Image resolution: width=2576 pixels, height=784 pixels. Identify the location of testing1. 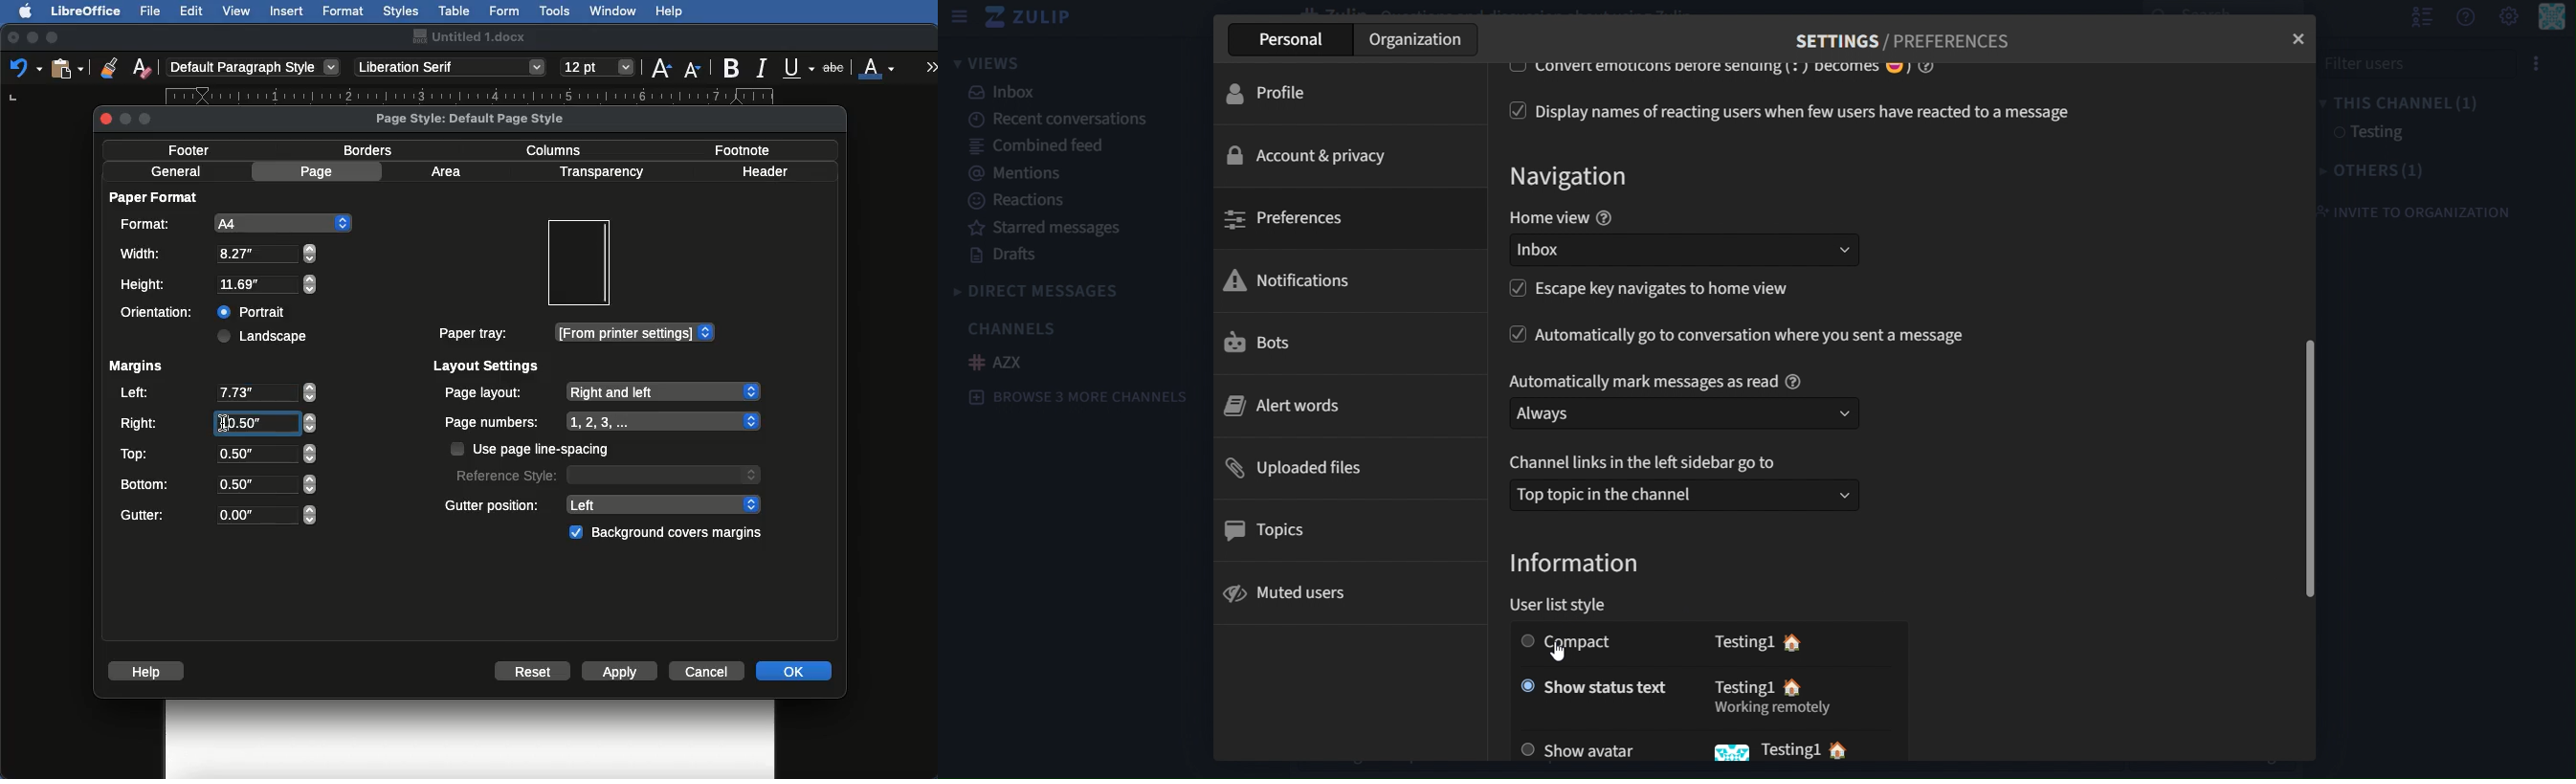
(2385, 133).